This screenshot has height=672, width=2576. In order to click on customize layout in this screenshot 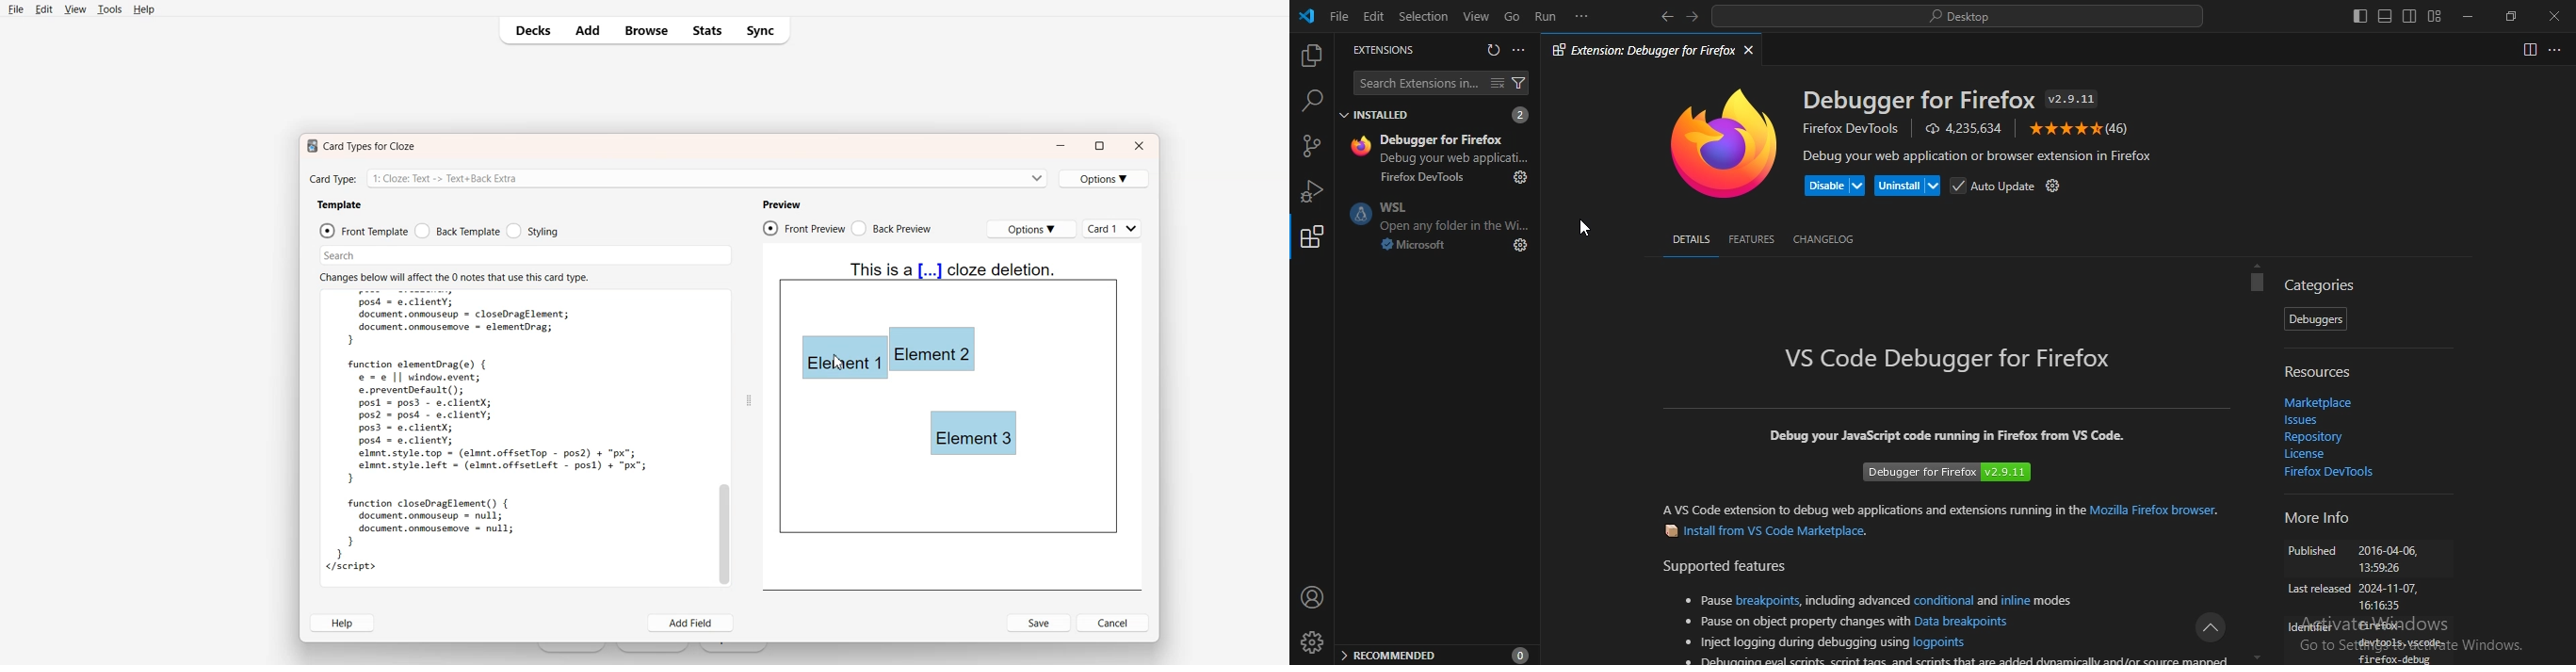, I will do `click(2435, 20)`.